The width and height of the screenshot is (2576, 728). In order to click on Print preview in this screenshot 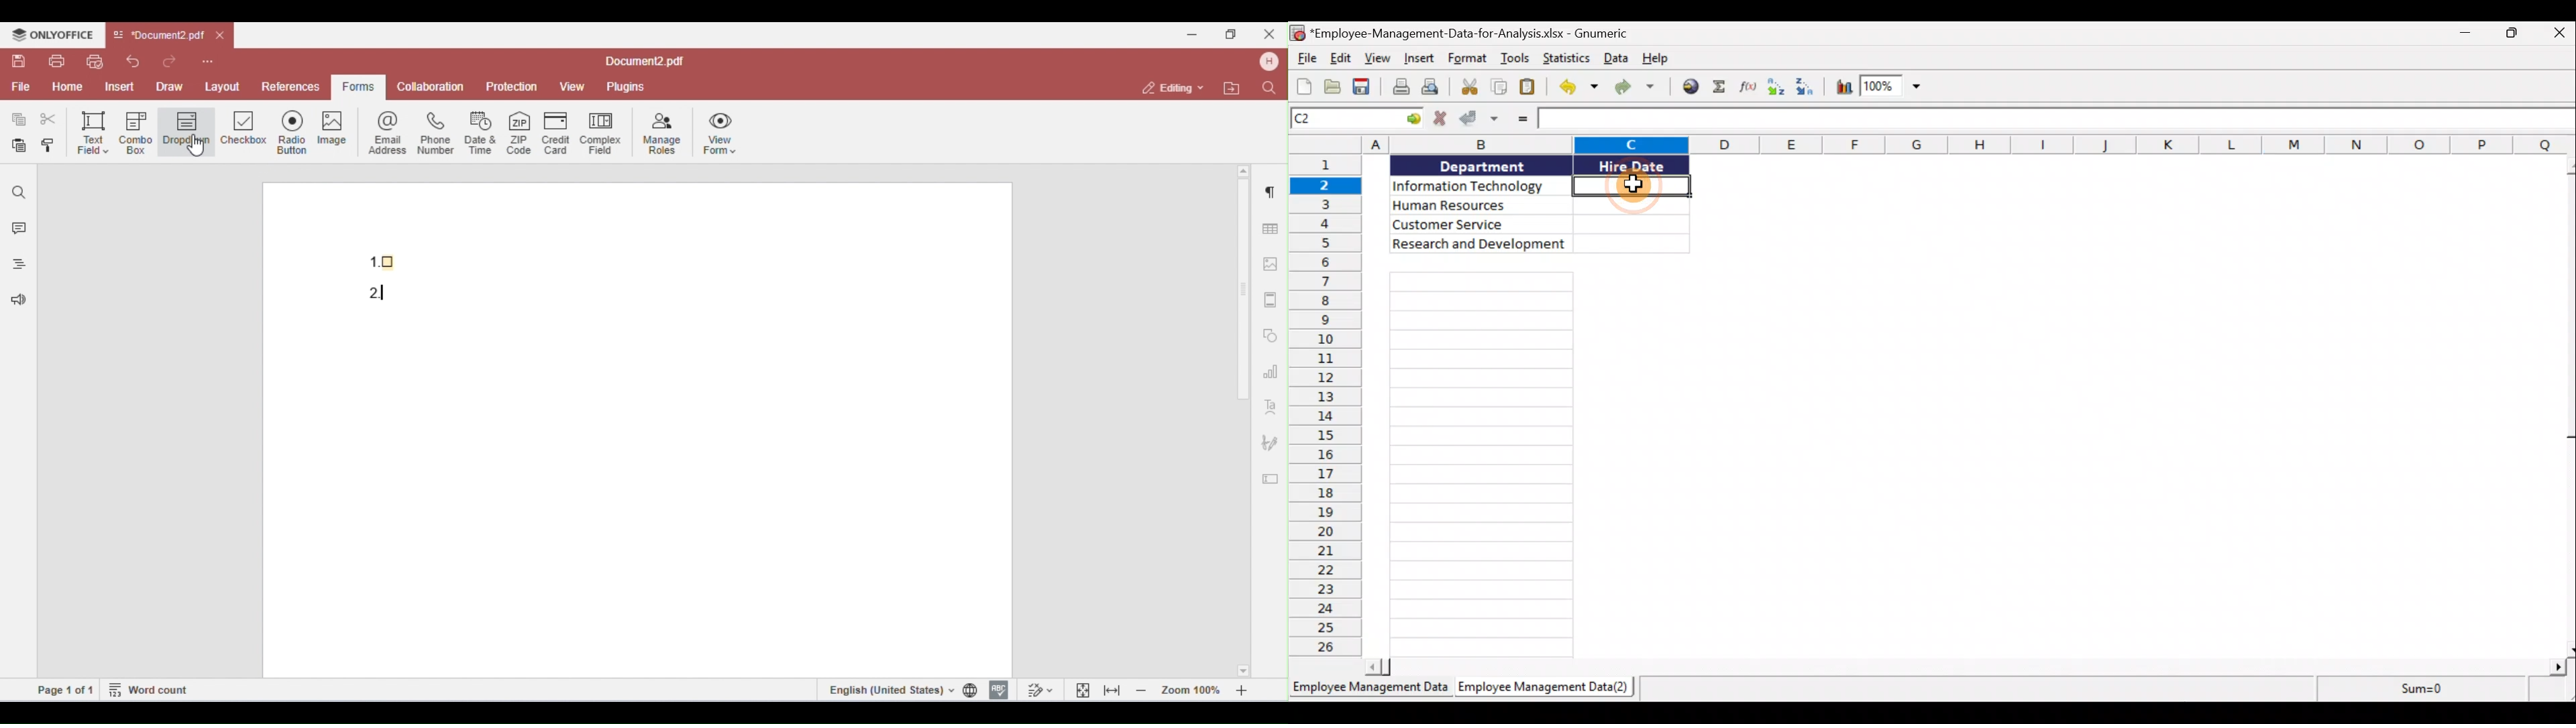, I will do `click(1434, 87)`.